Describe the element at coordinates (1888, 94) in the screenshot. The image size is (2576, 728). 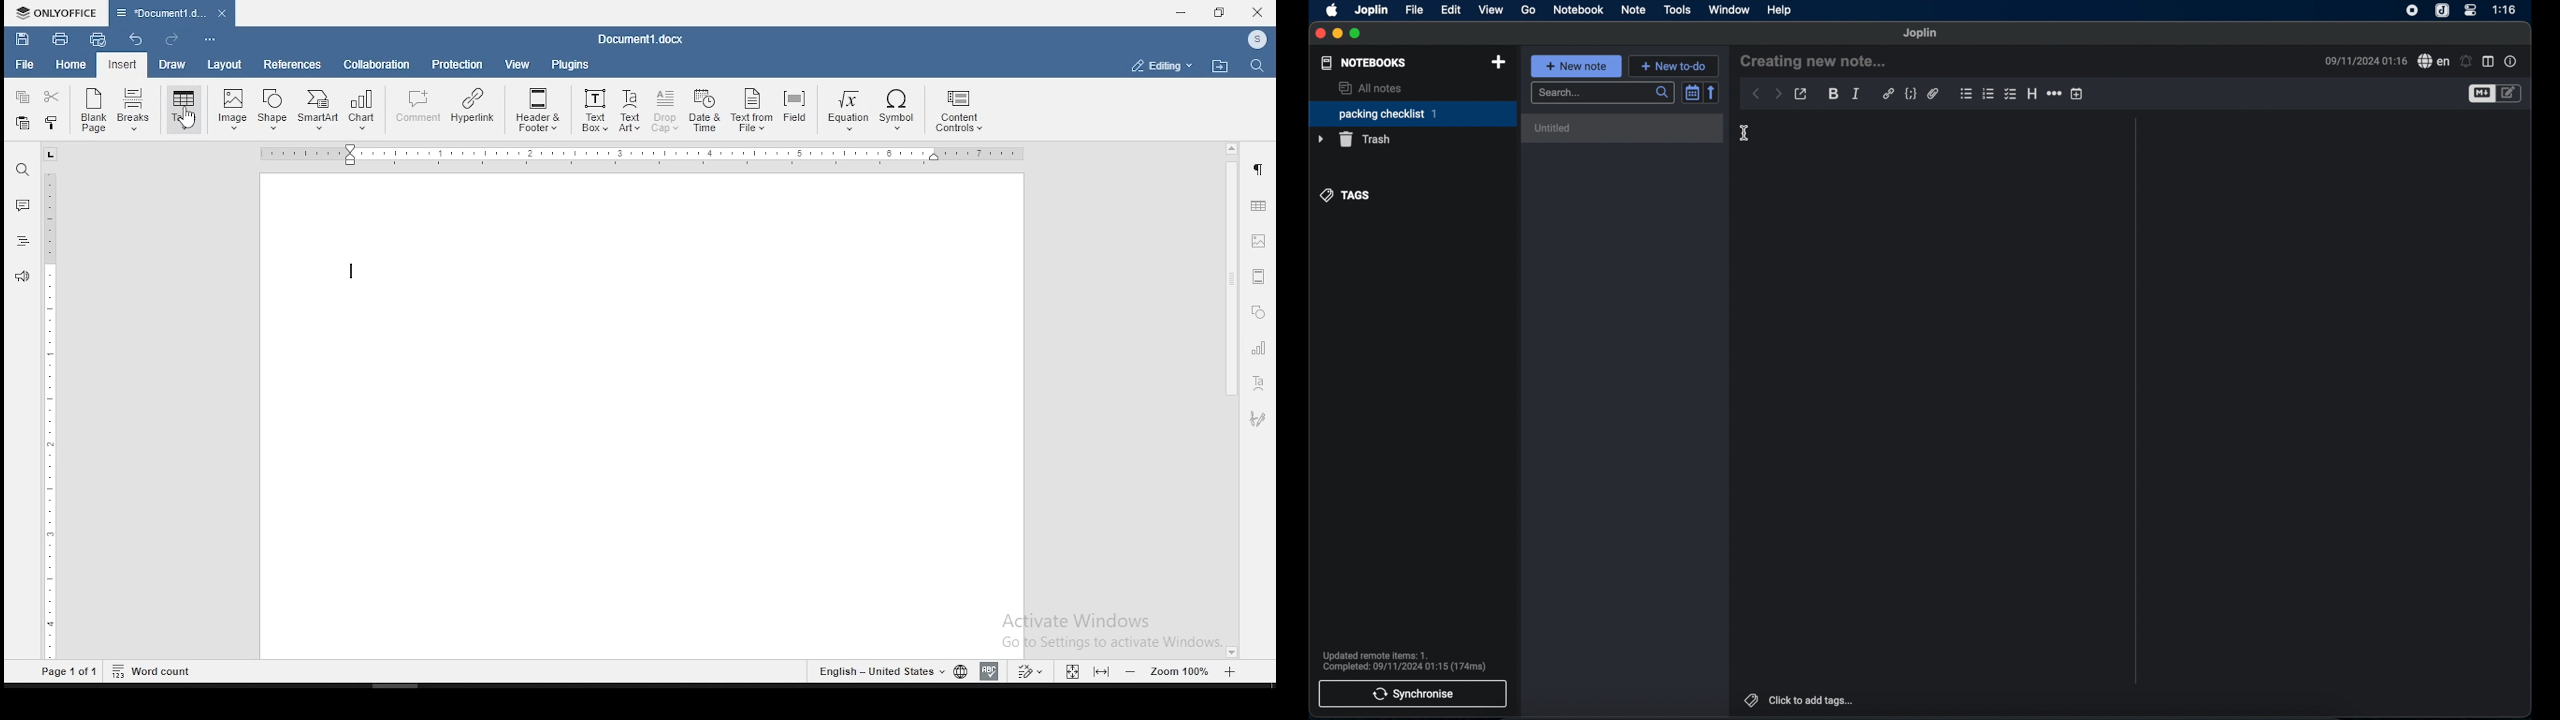
I see `hyperlink` at that location.